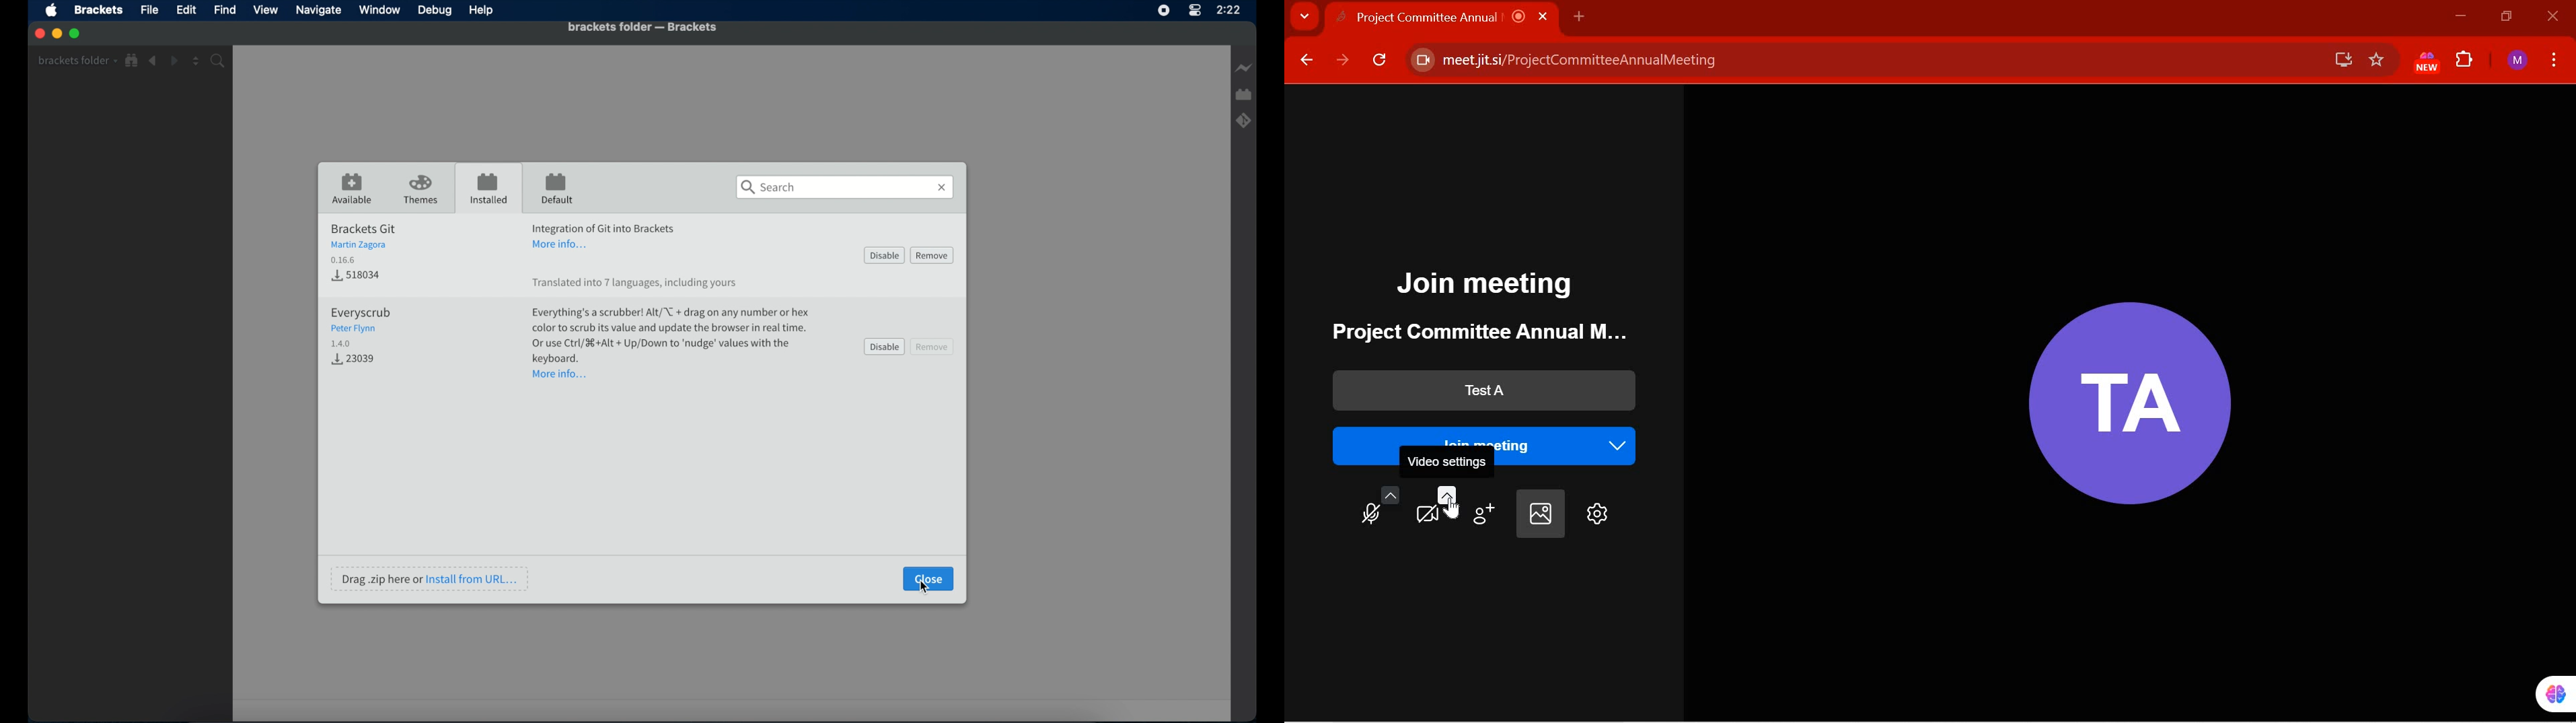  I want to click on cursor, so click(929, 587).